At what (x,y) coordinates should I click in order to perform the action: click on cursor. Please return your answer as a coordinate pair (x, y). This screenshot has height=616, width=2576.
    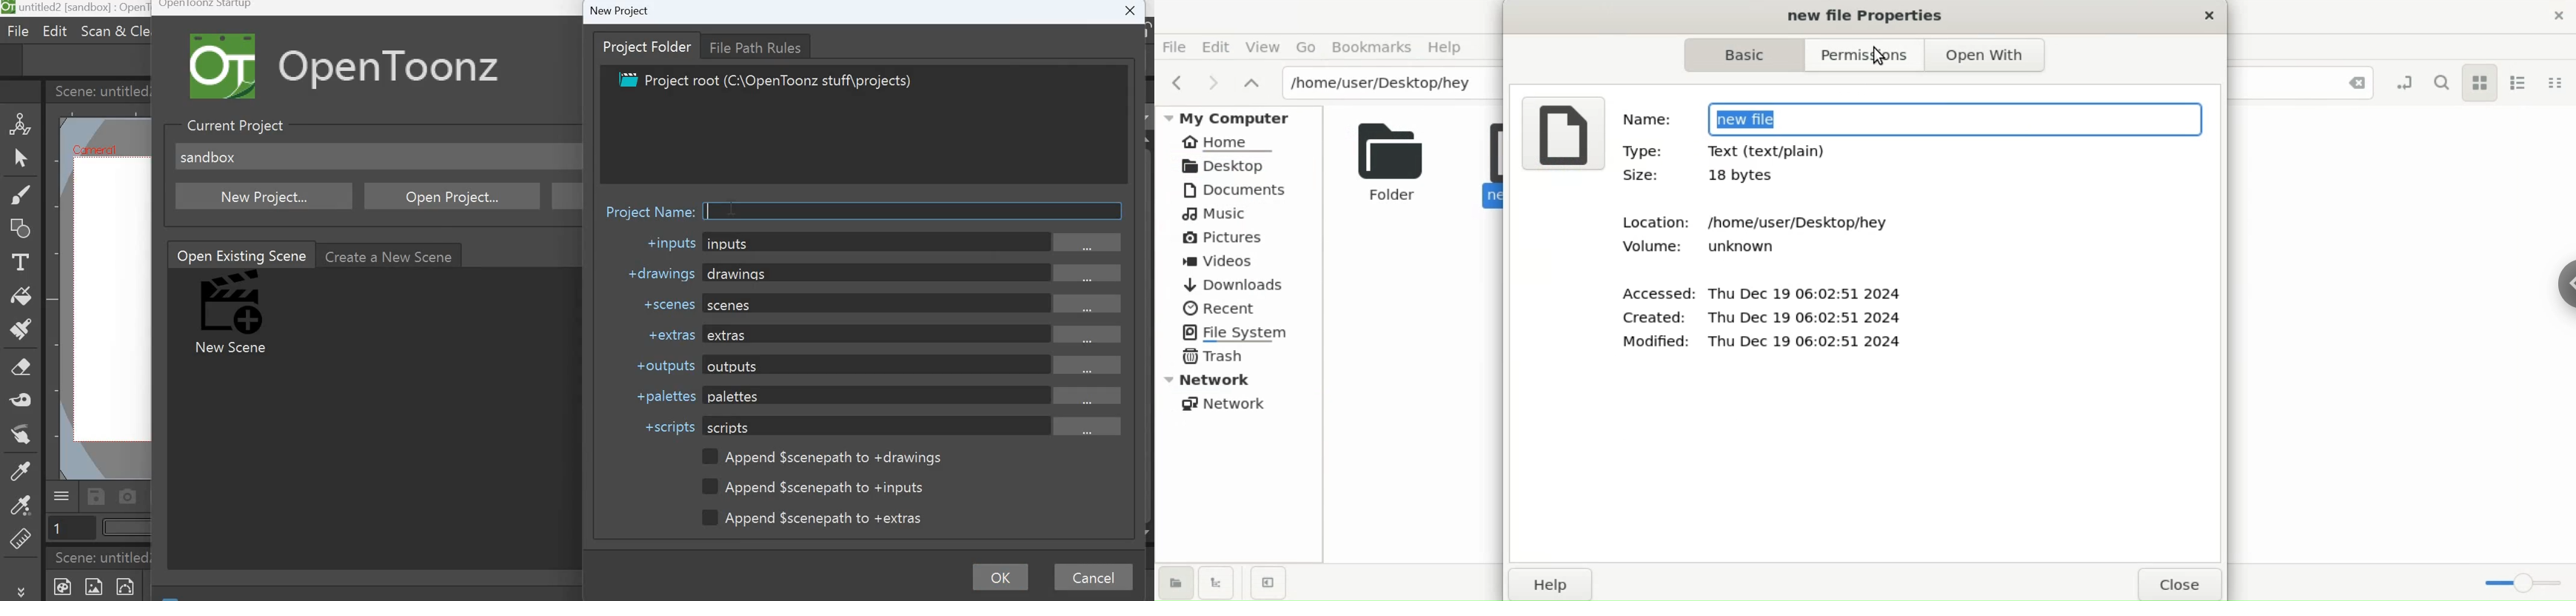
    Looking at the image, I should click on (1879, 55).